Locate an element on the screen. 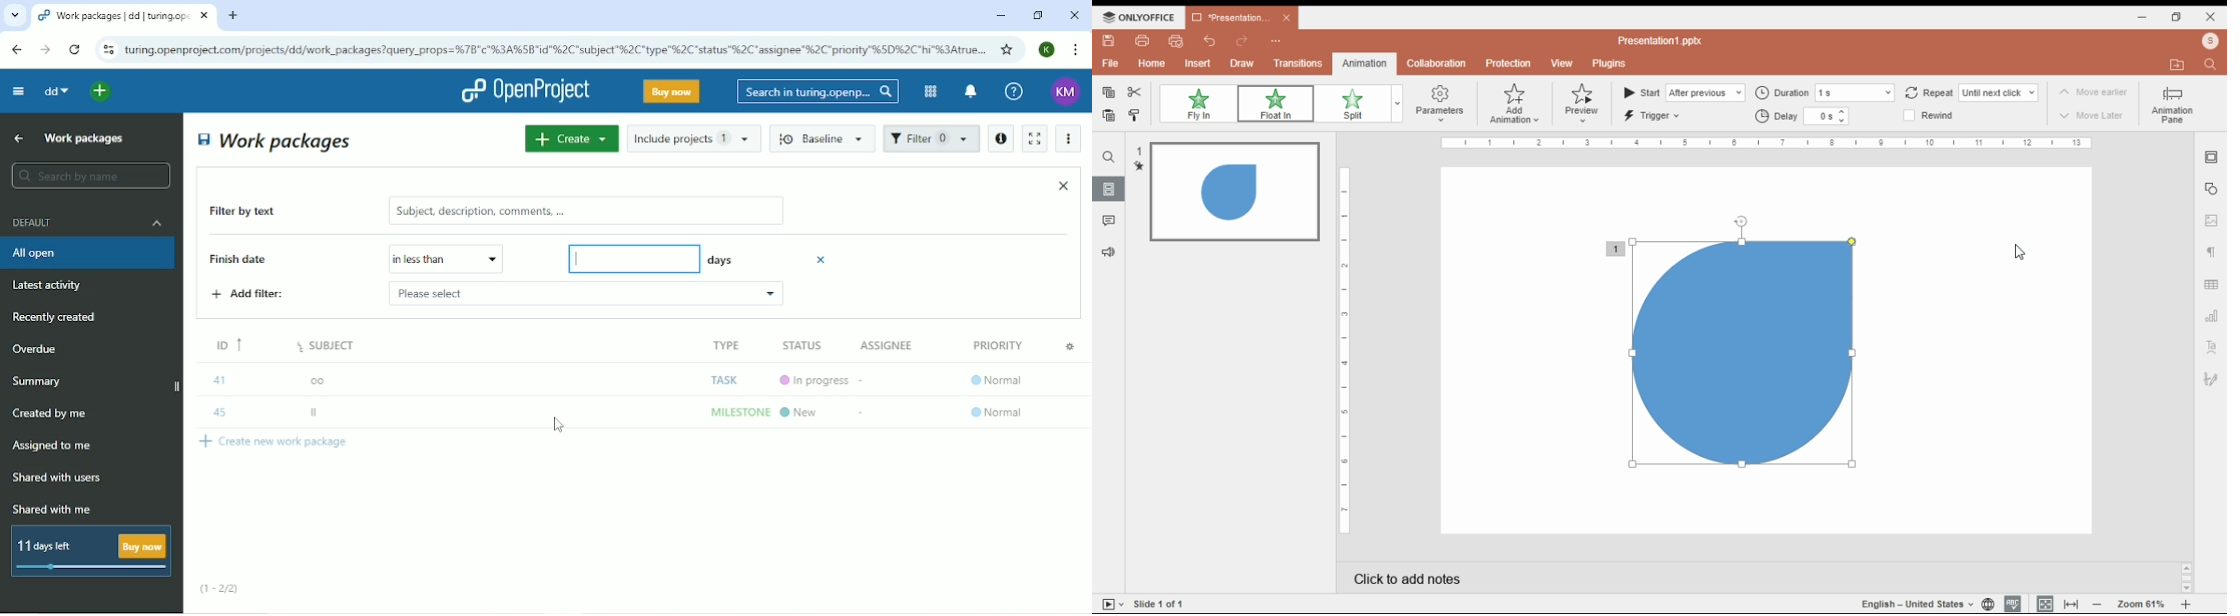  Modules is located at coordinates (928, 91).